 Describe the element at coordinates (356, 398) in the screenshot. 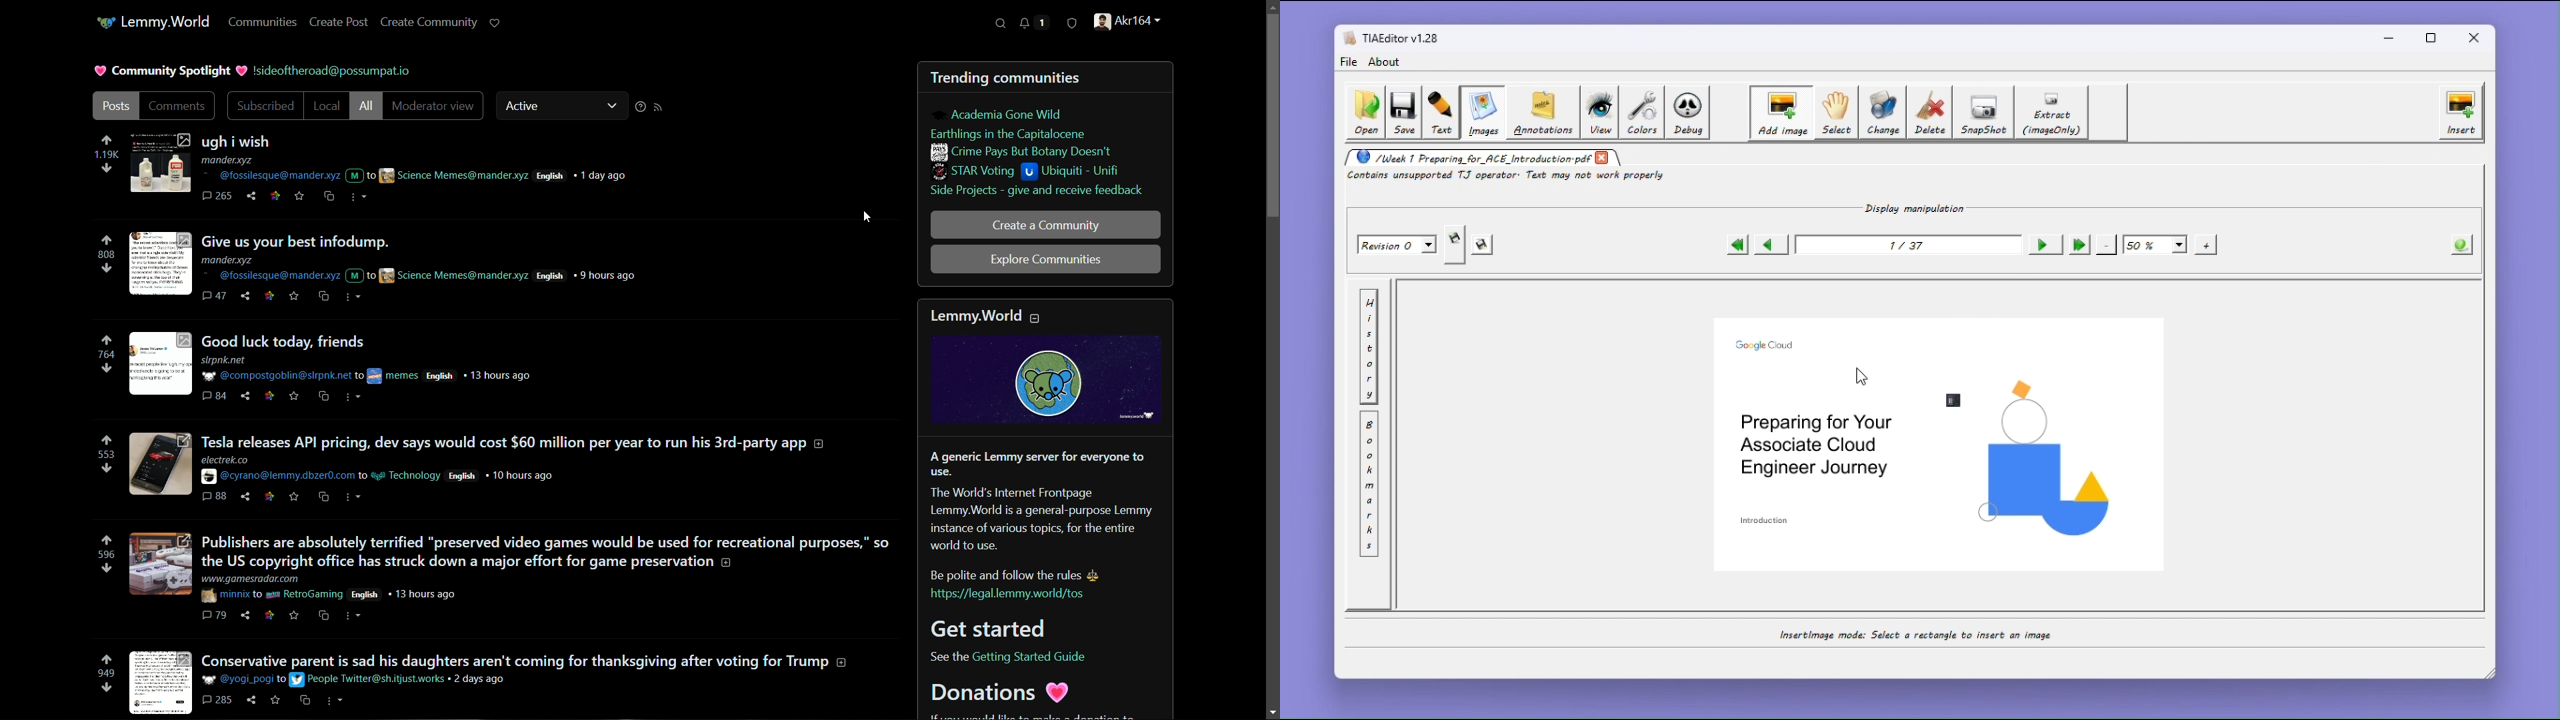

I see `more actions` at that location.